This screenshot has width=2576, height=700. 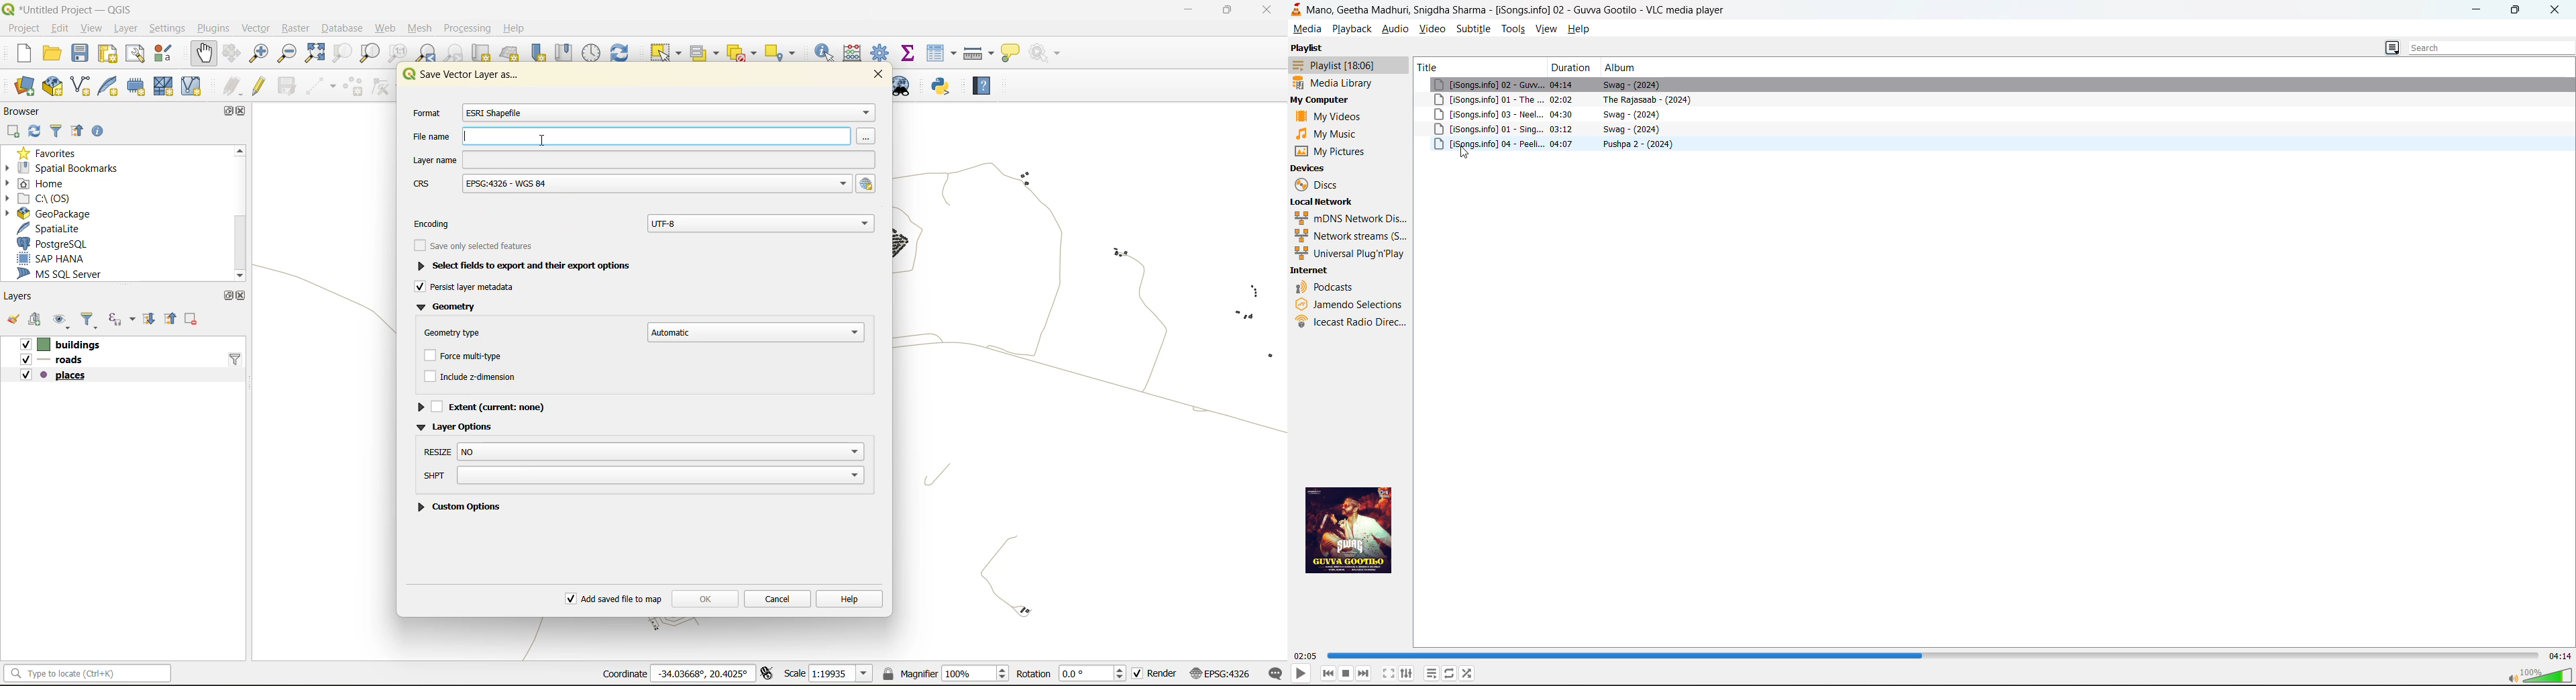 I want to click on identify features, so click(x=828, y=52).